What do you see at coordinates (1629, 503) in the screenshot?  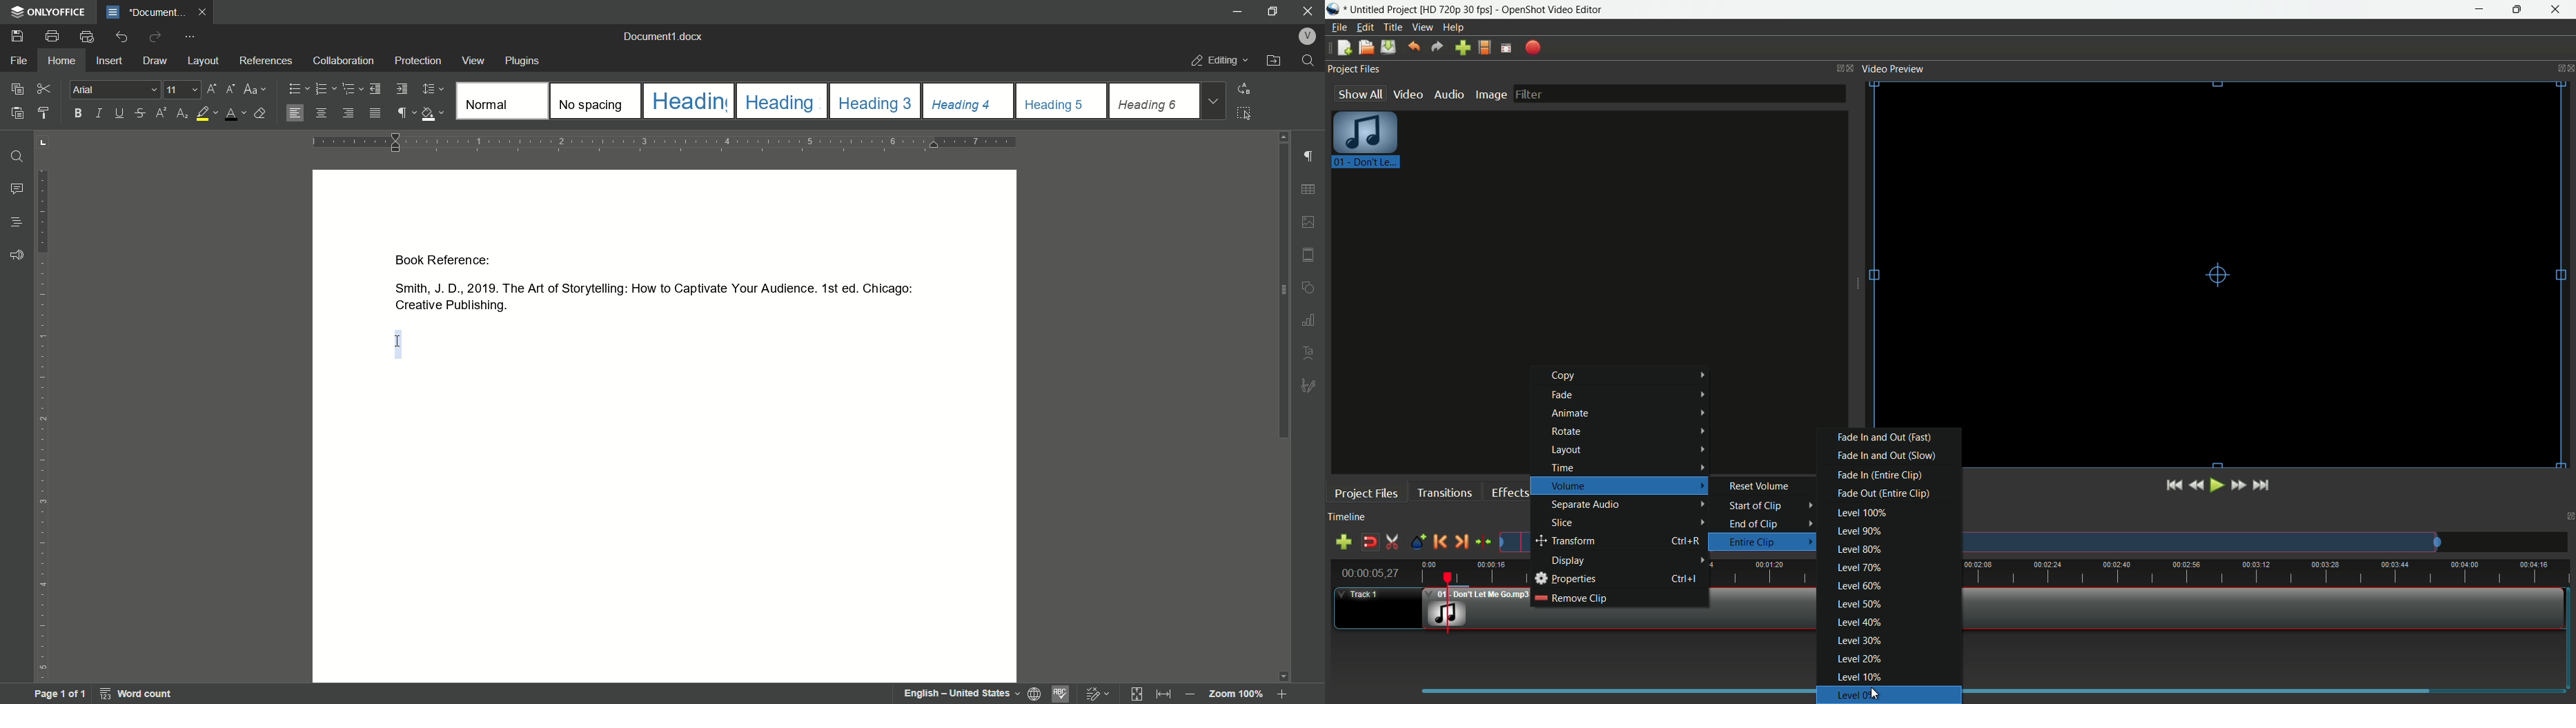 I see `separate audio` at bounding box center [1629, 503].